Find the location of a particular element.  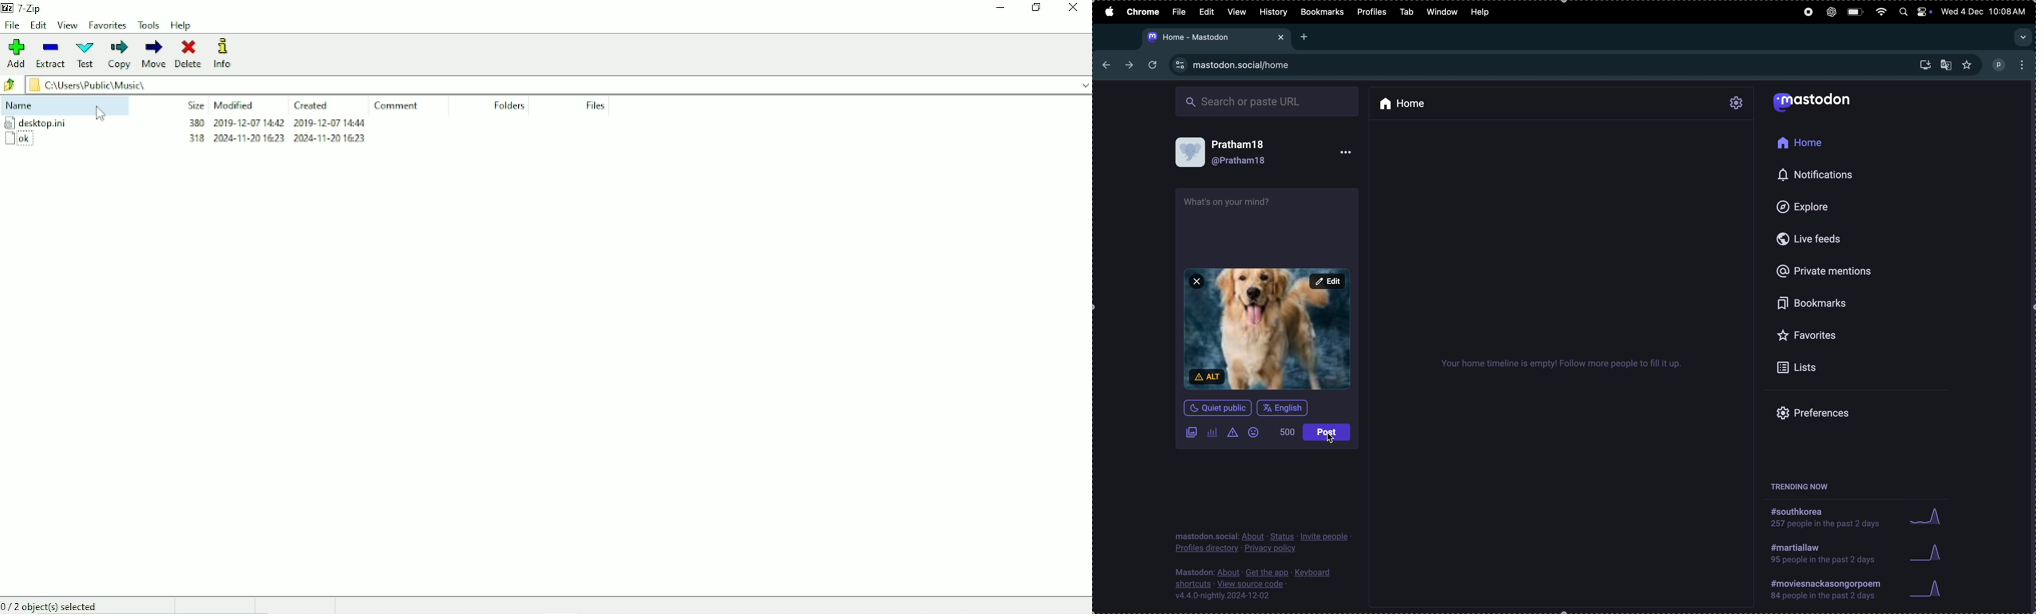

edit is located at coordinates (1327, 282).